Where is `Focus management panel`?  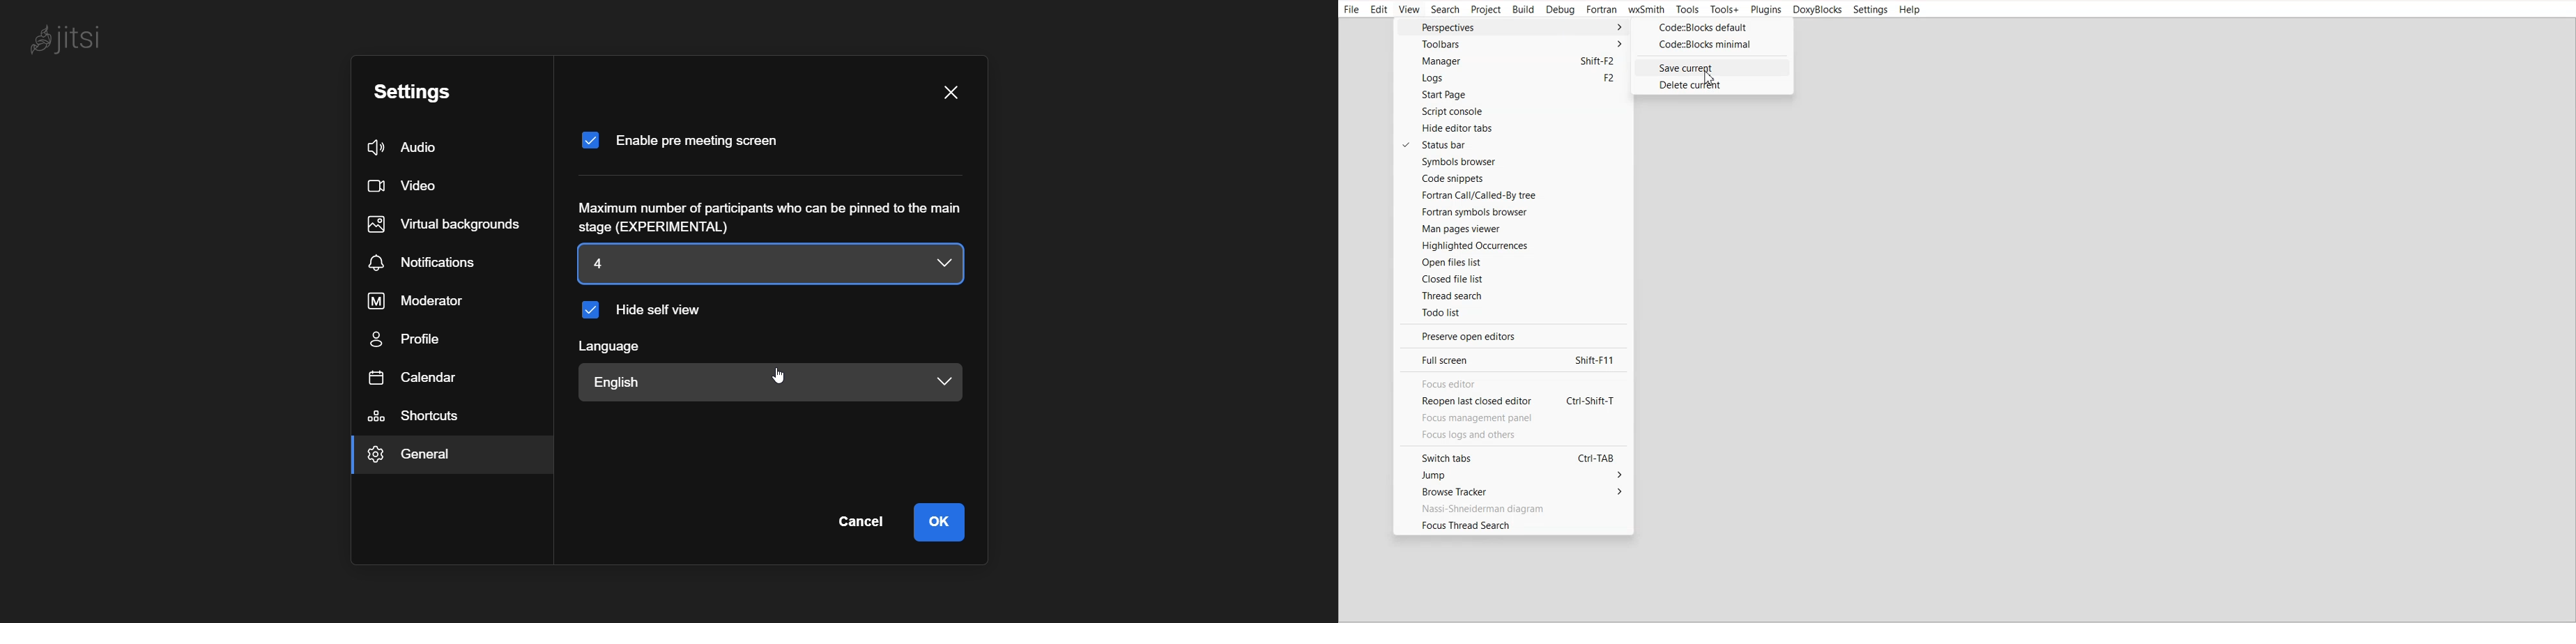 Focus management panel is located at coordinates (1495, 418).